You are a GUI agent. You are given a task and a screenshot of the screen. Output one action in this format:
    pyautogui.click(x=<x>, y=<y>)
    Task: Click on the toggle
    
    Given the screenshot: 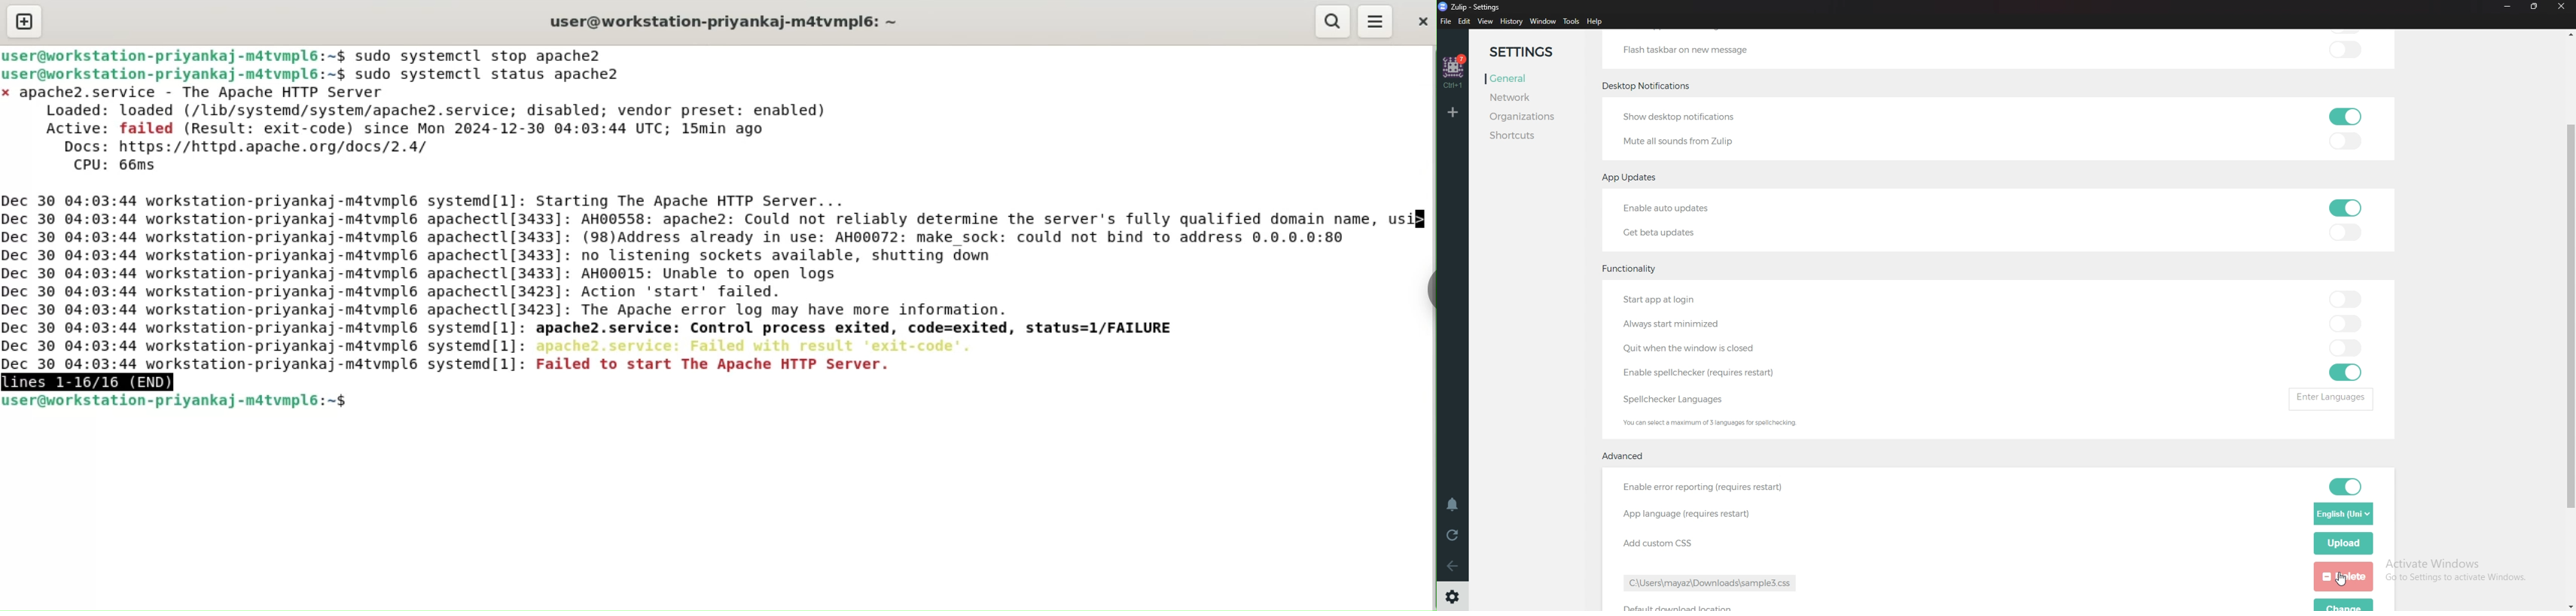 What is the action you would take?
    pyautogui.click(x=2346, y=348)
    